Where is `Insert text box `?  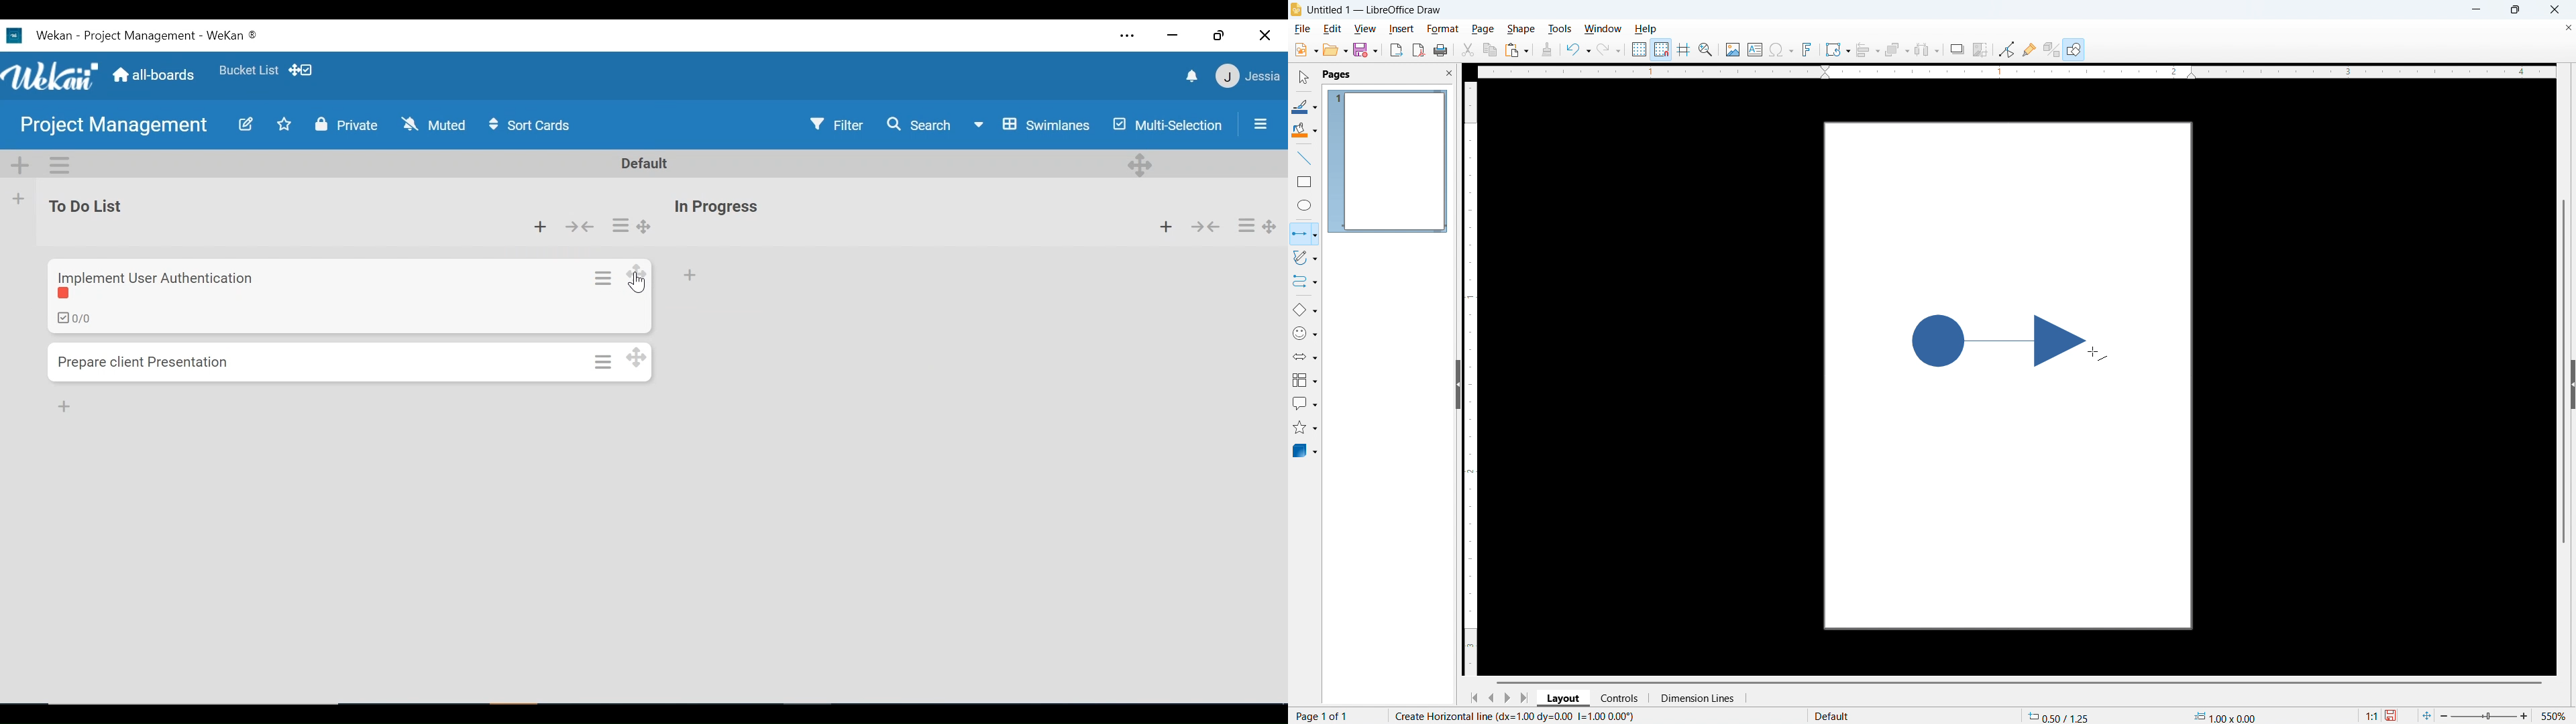
Insert text box  is located at coordinates (1756, 49).